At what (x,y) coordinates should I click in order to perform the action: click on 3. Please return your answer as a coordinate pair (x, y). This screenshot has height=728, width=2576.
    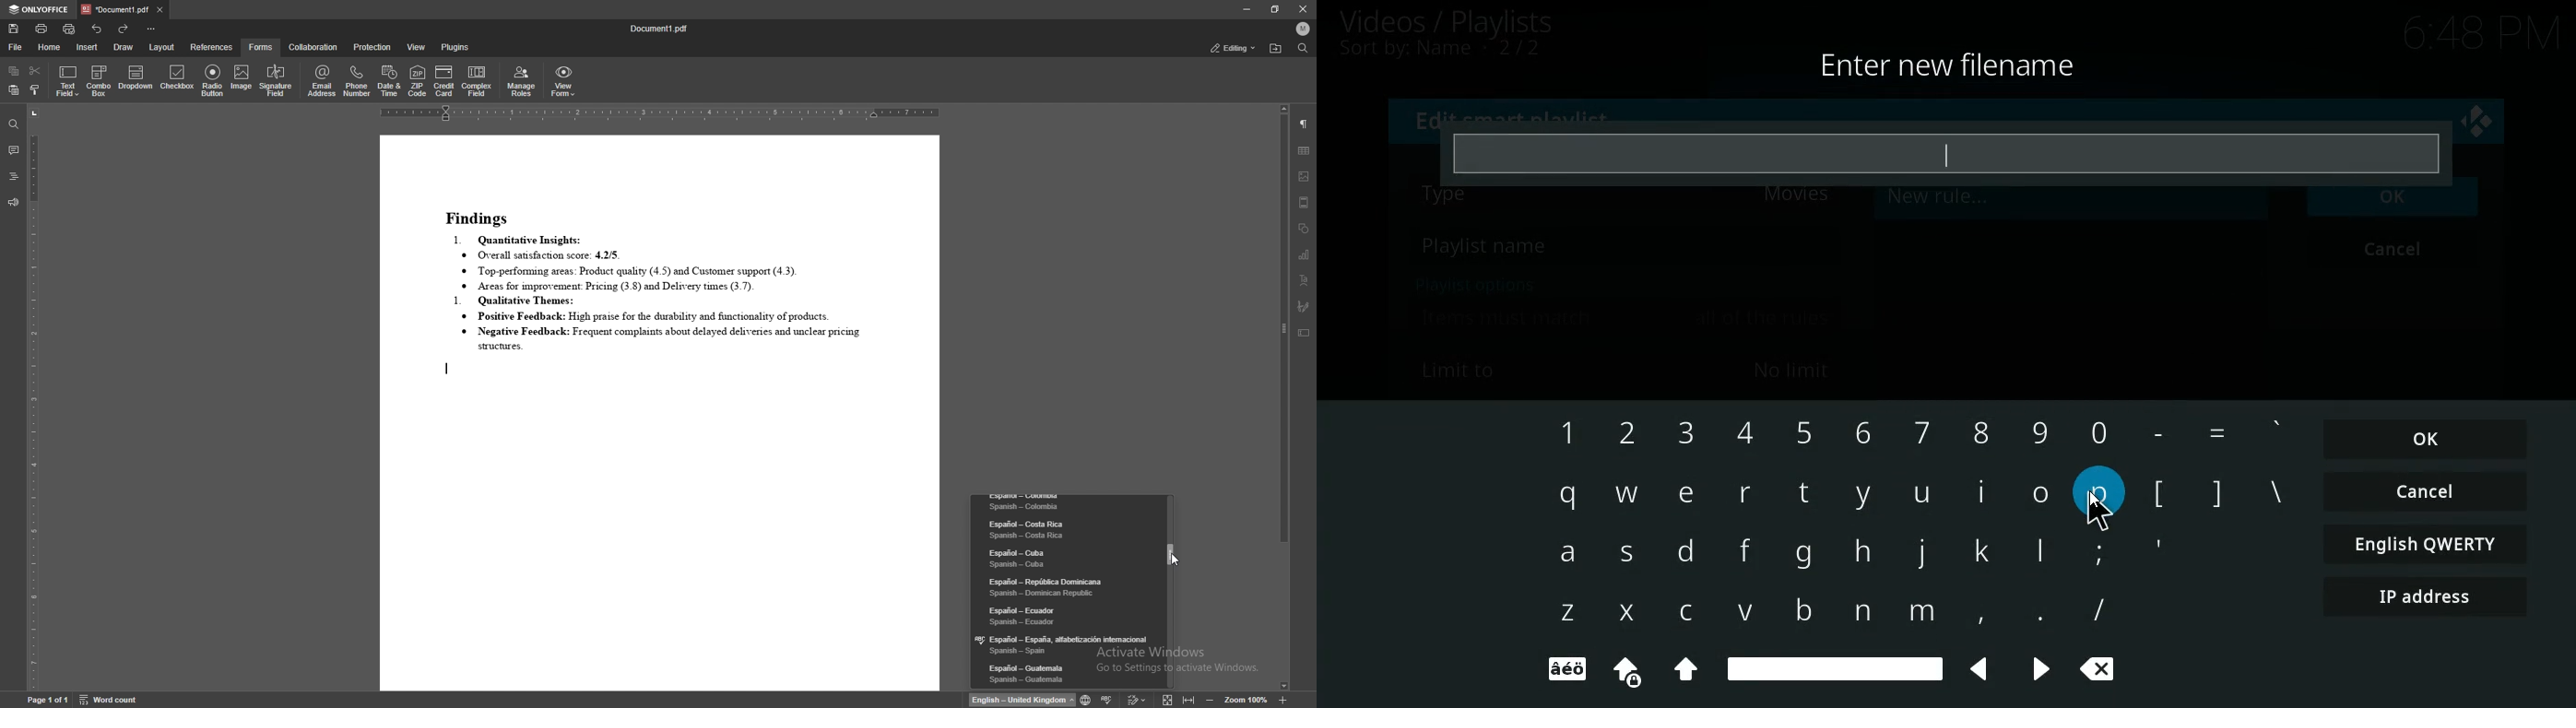
    Looking at the image, I should click on (1683, 435).